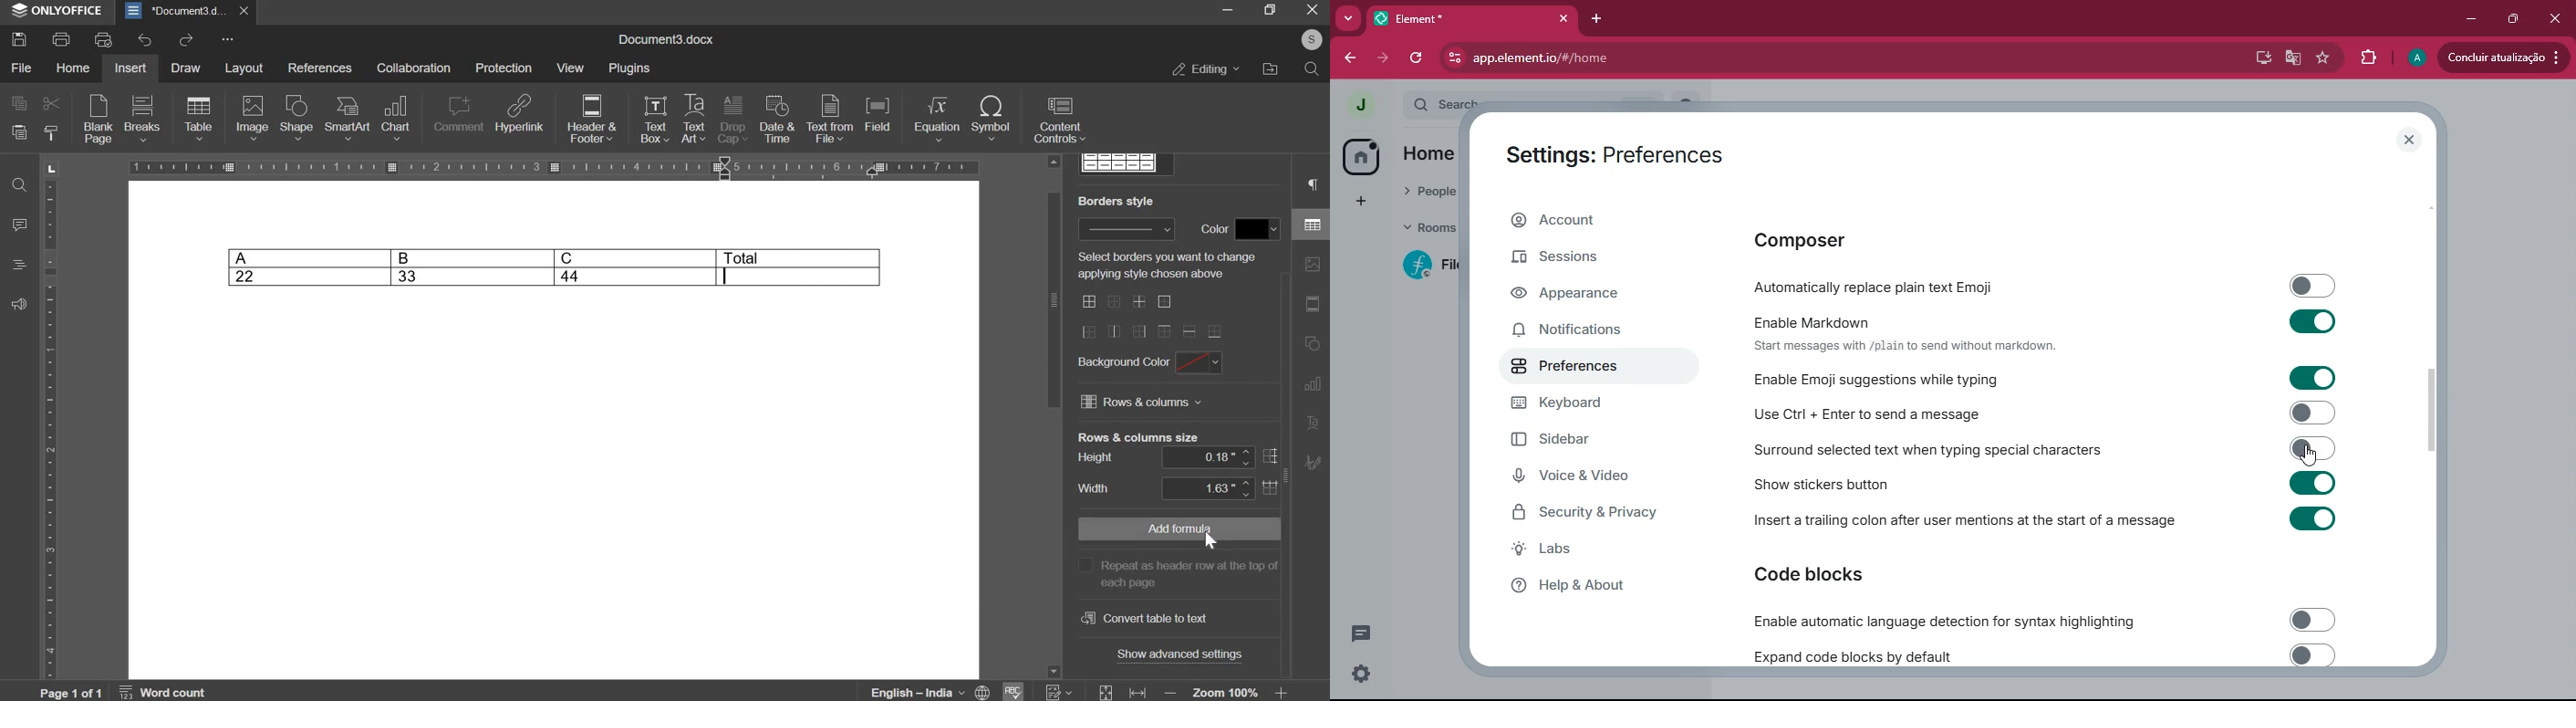 This screenshot has width=2576, height=728. I want to click on customize quick access, so click(227, 40).